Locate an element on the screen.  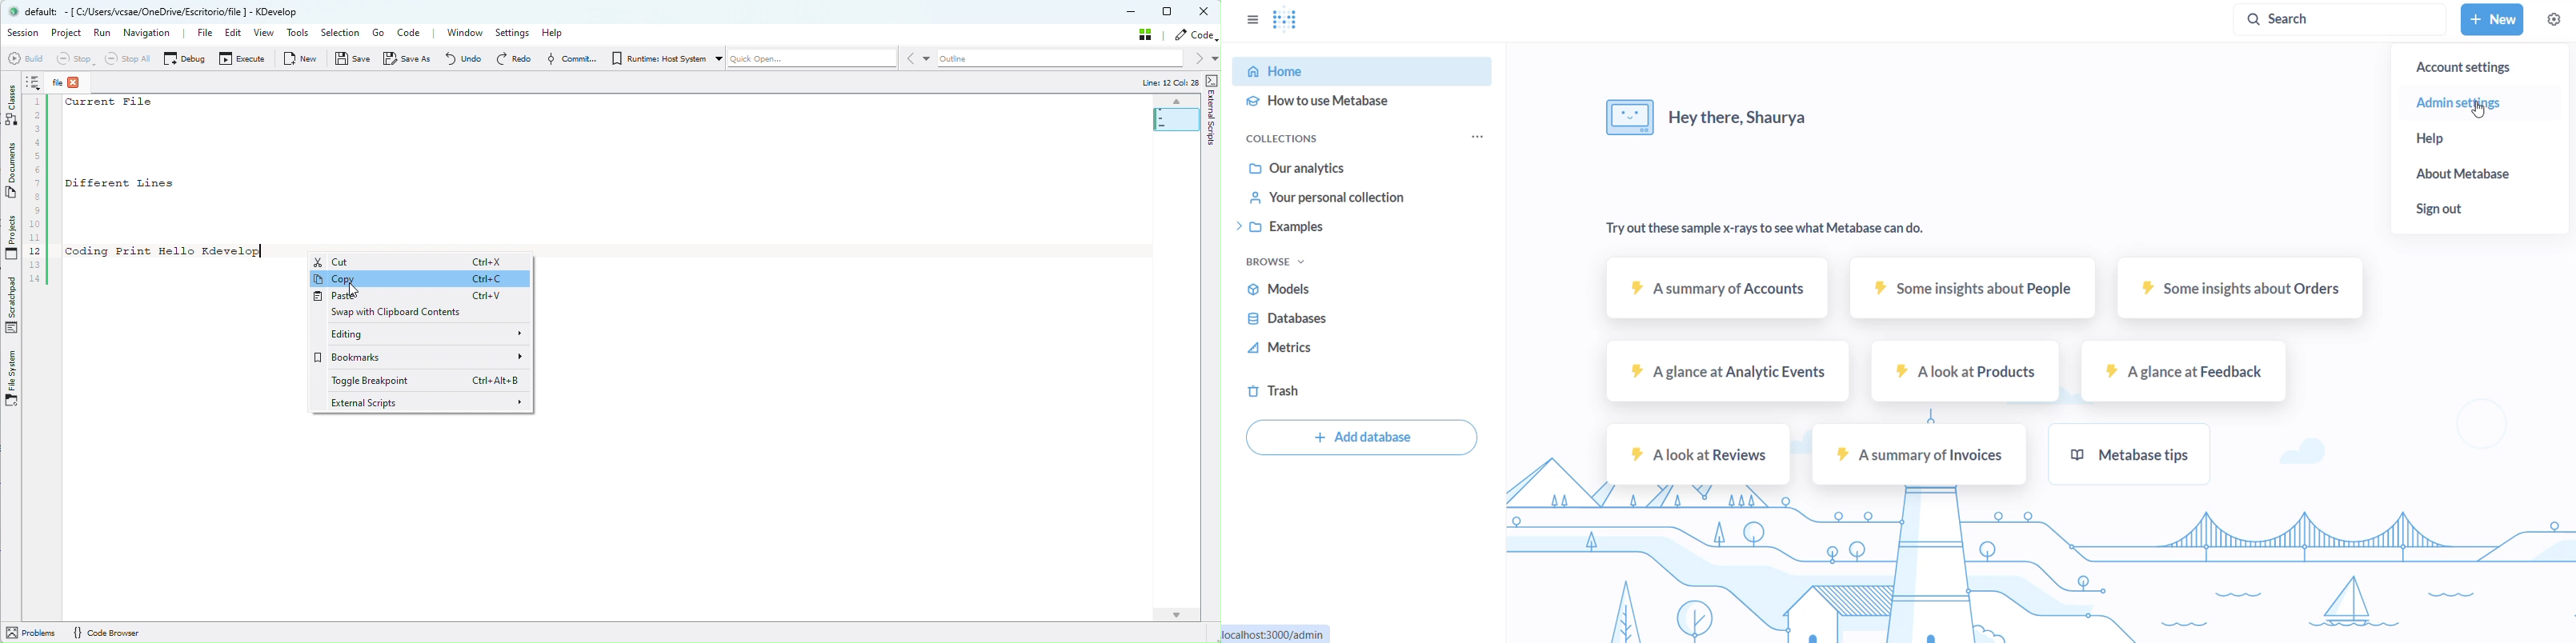
Classes is located at coordinates (11, 102).